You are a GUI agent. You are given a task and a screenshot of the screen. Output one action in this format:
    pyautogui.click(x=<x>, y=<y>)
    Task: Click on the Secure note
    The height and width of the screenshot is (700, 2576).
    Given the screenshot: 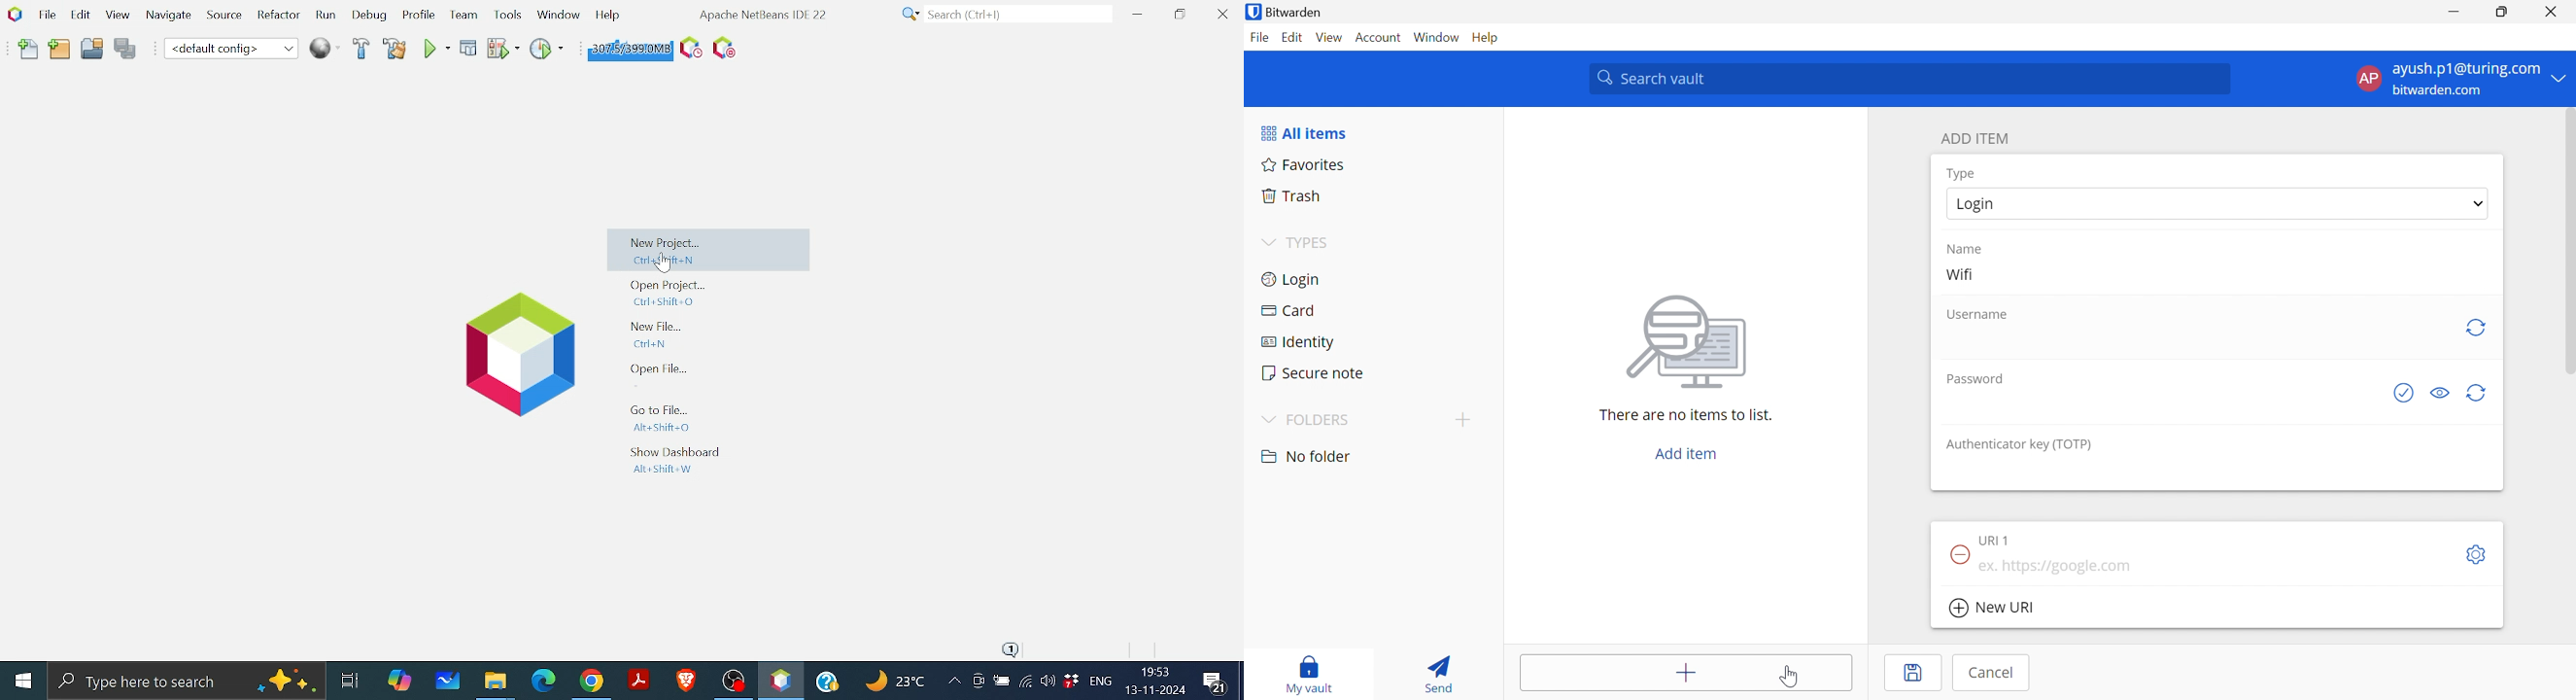 What is the action you would take?
    pyautogui.click(x=1312, y=374)
    